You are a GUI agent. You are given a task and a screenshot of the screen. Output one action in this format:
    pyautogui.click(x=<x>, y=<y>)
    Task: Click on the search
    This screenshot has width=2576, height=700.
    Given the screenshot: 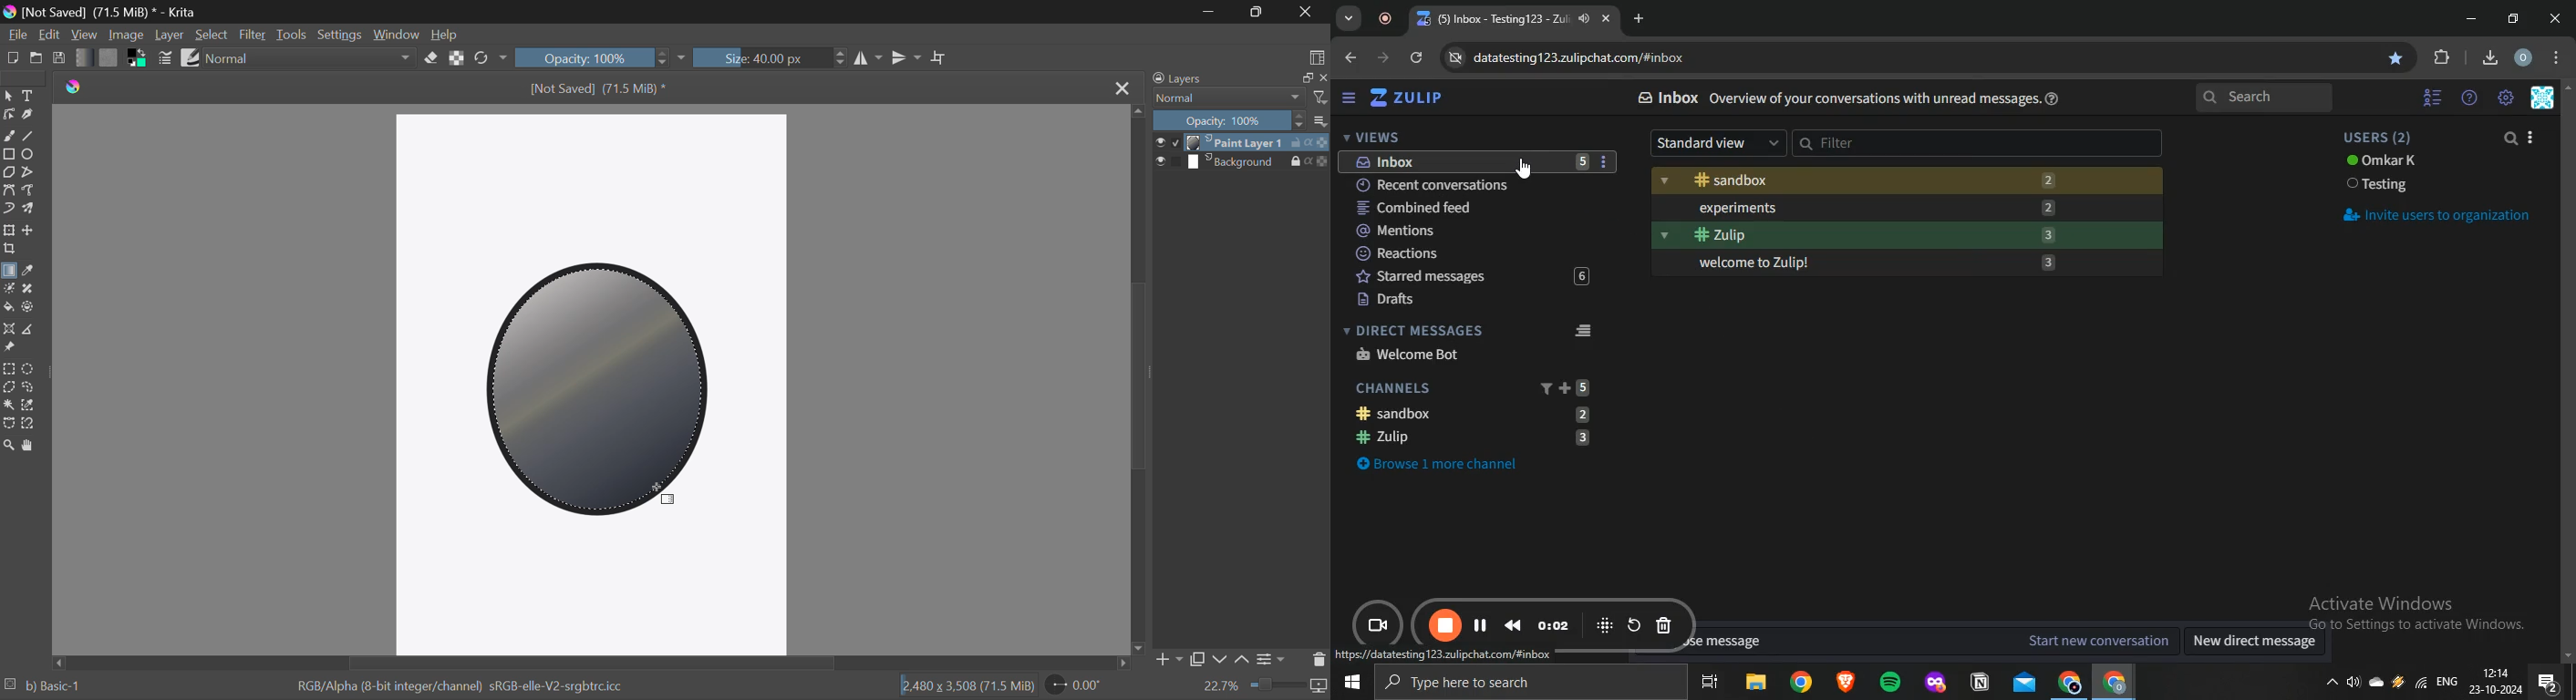 What is the action you would take?
    pyautogui.click(x=2512, y=139)
    